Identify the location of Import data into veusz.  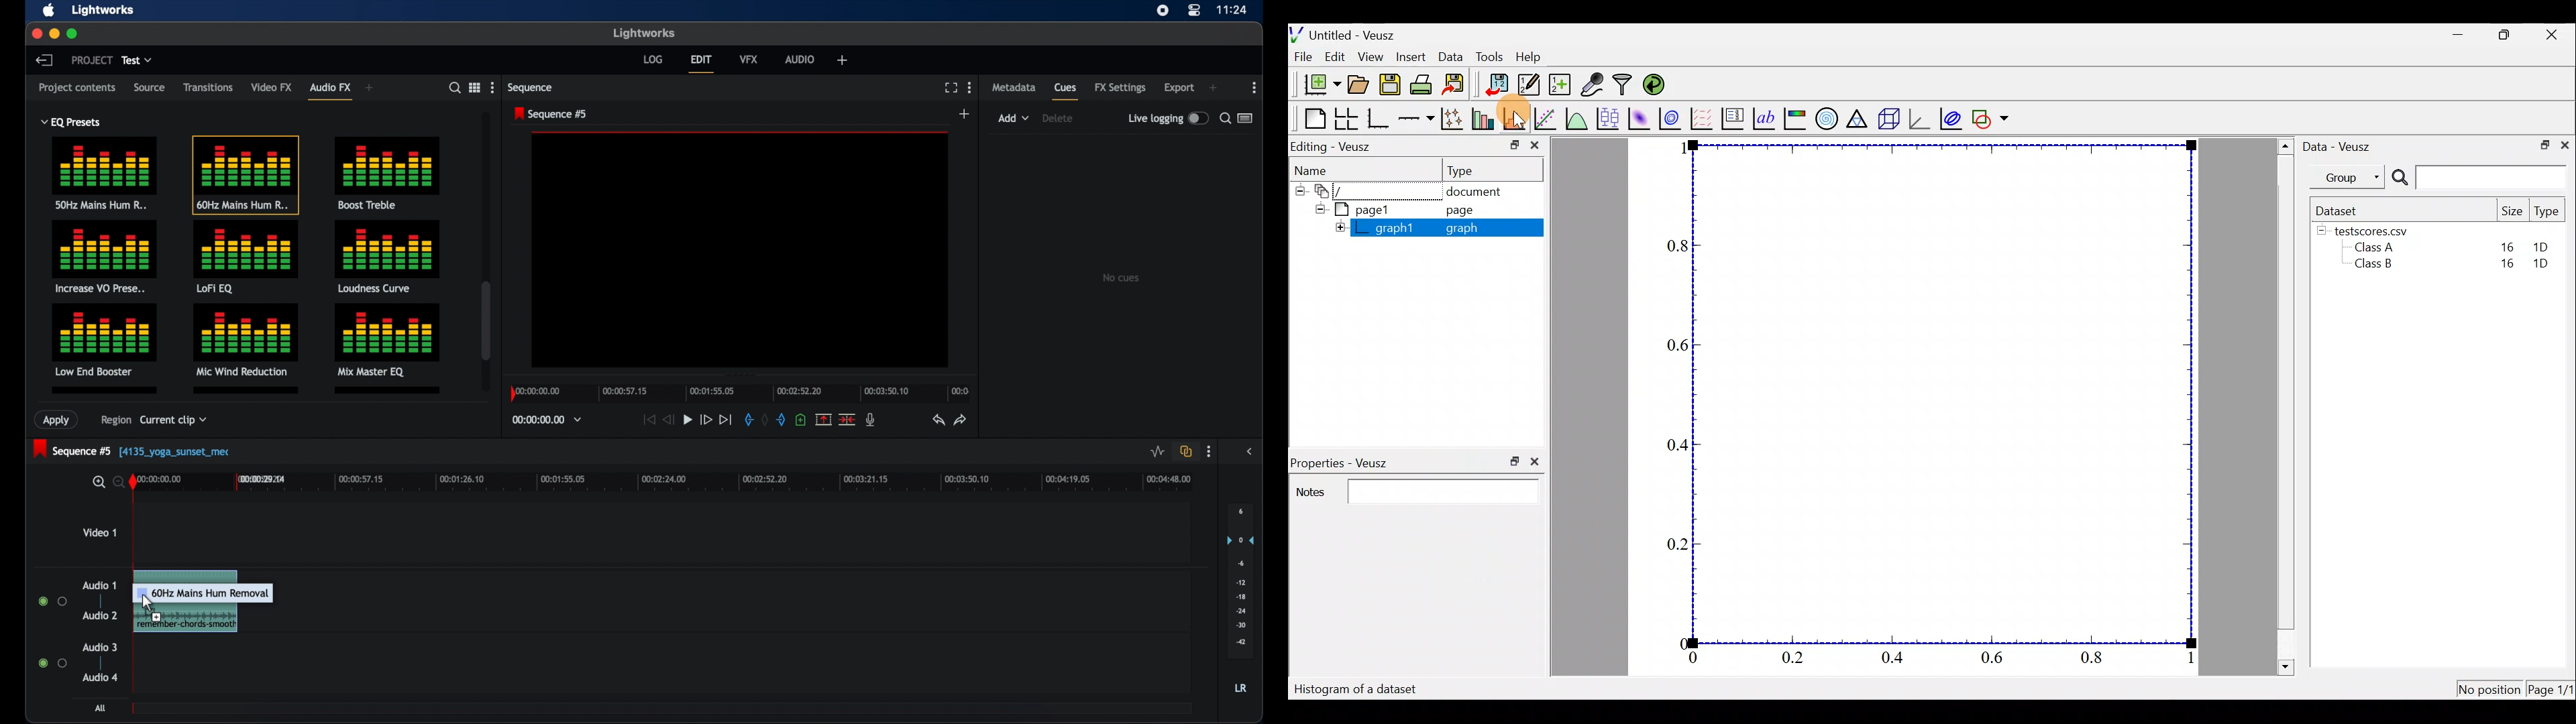
(1496, 85).